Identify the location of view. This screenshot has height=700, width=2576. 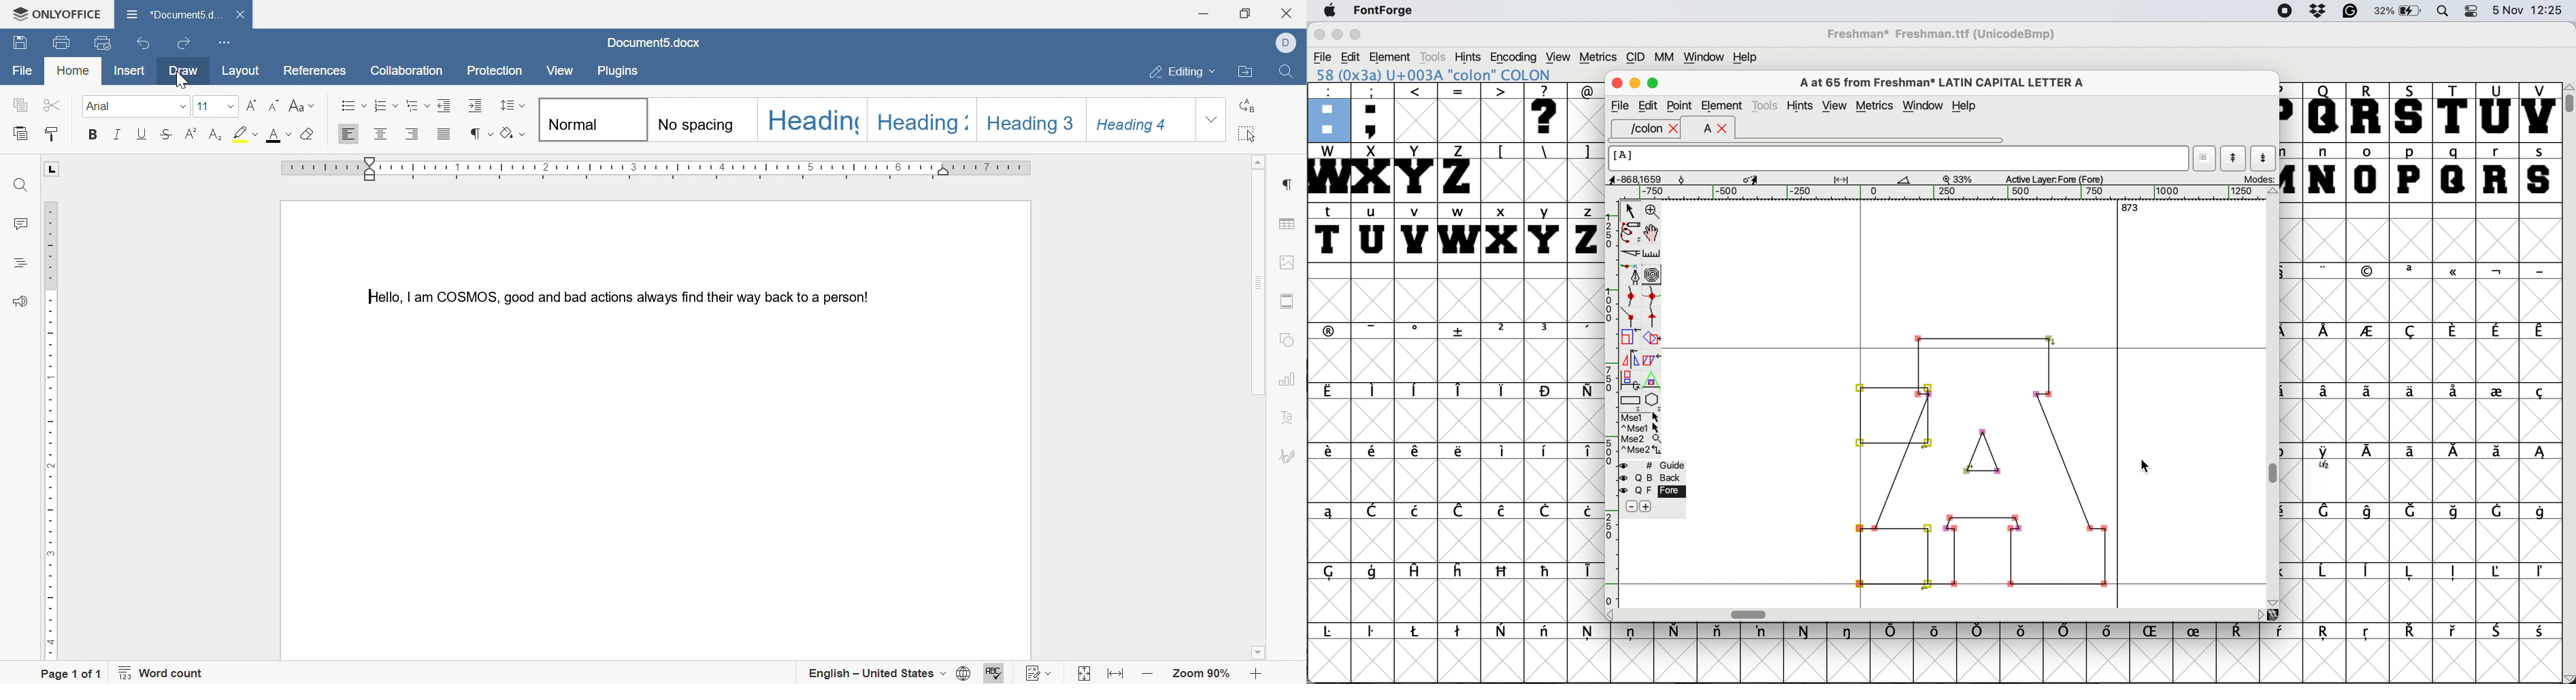
(1835, 105).